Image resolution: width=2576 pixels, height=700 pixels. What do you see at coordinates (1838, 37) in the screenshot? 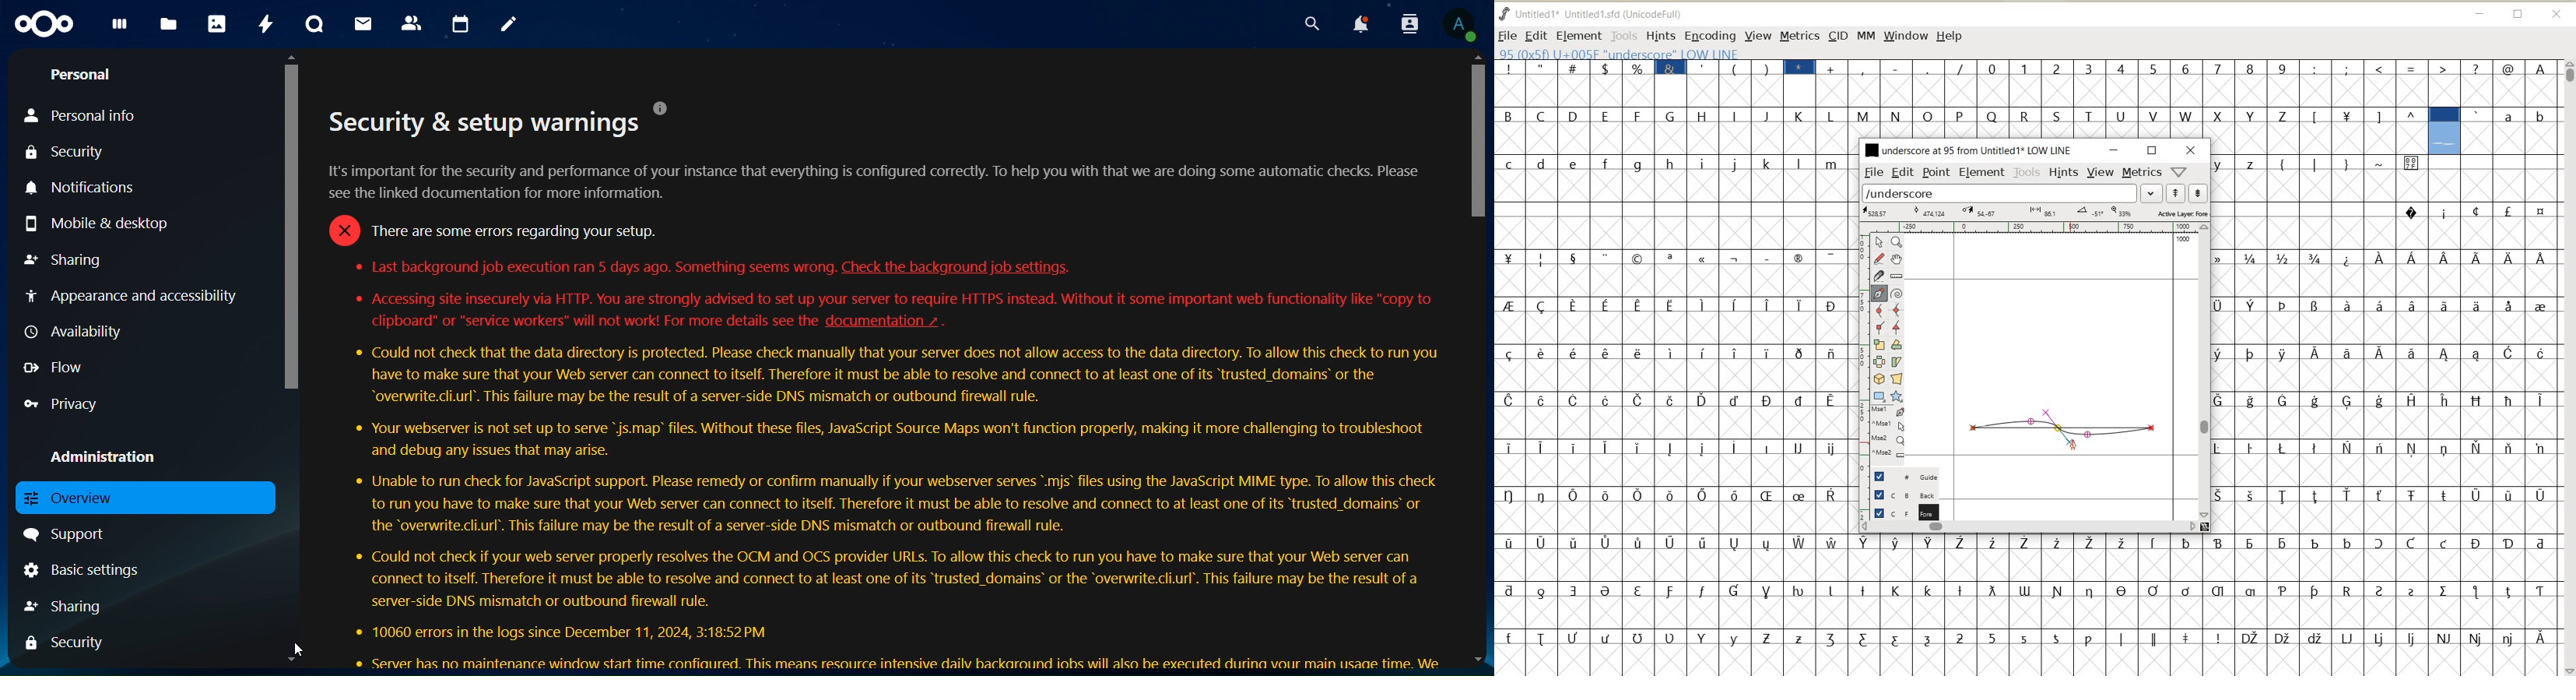
I see `CID` at bounding box center [1838, 37].